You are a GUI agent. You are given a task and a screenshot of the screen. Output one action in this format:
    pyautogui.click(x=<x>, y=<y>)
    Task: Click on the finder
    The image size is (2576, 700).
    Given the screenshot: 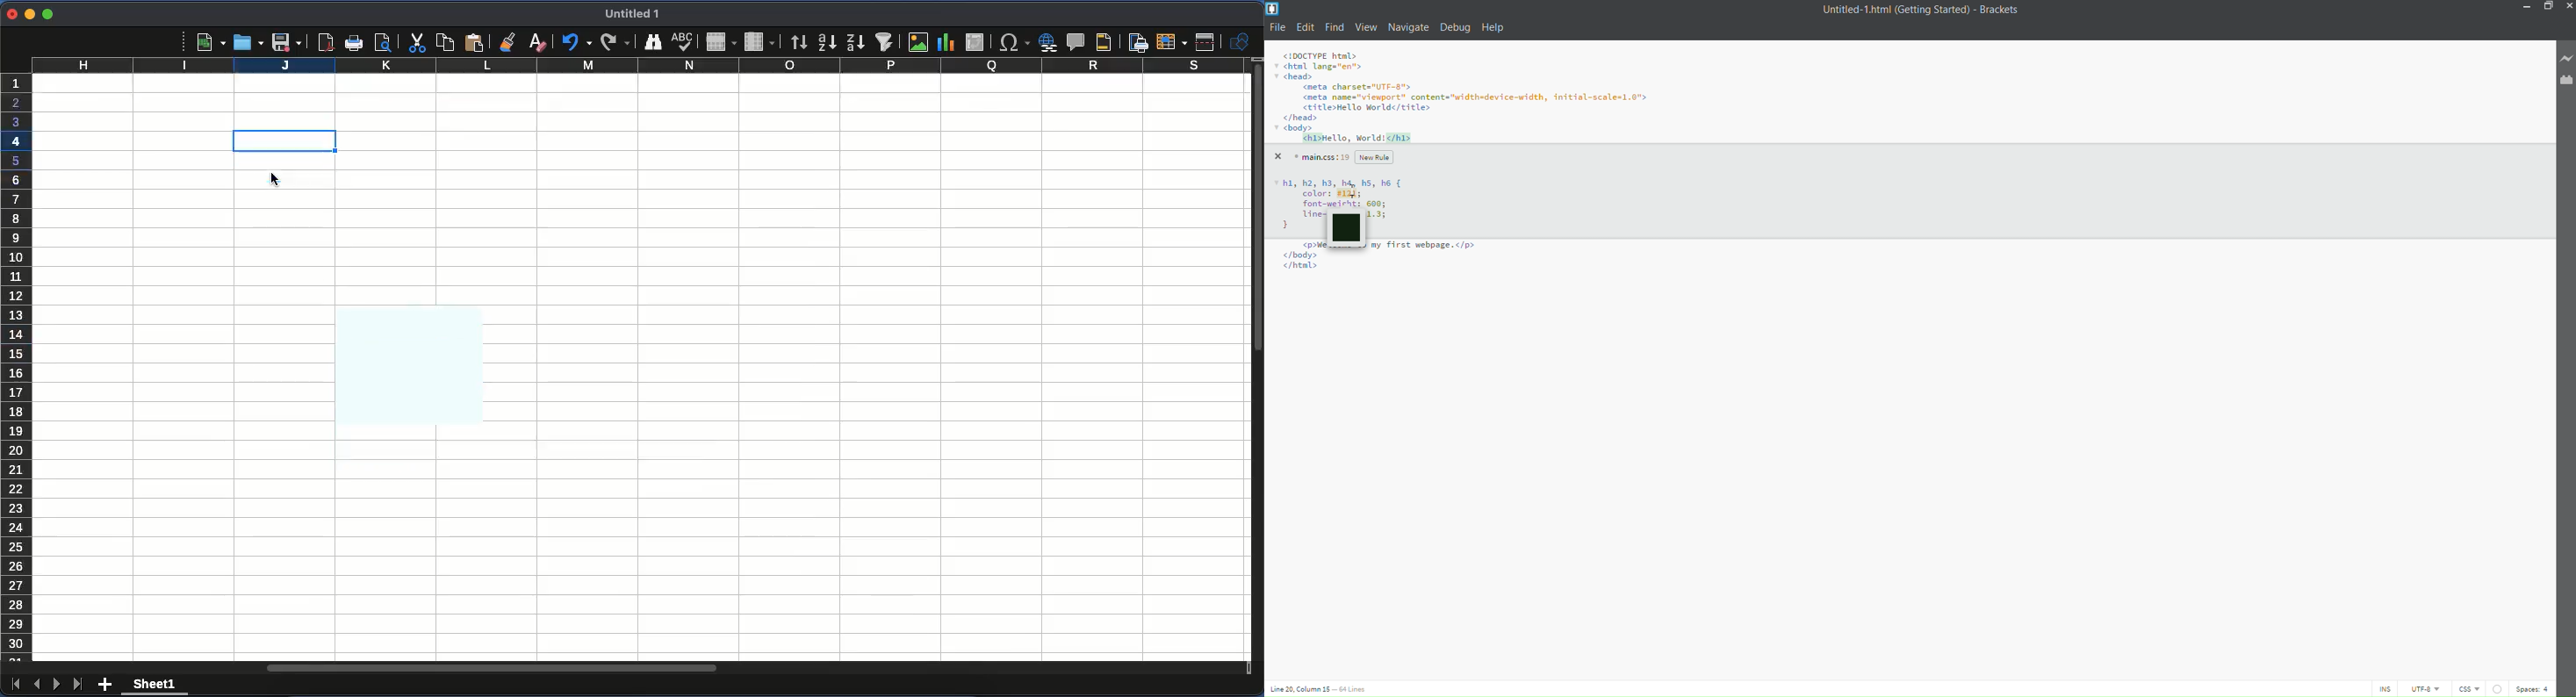 What is the action you would take?
    pyautogui.click(x=651, y=41)
    